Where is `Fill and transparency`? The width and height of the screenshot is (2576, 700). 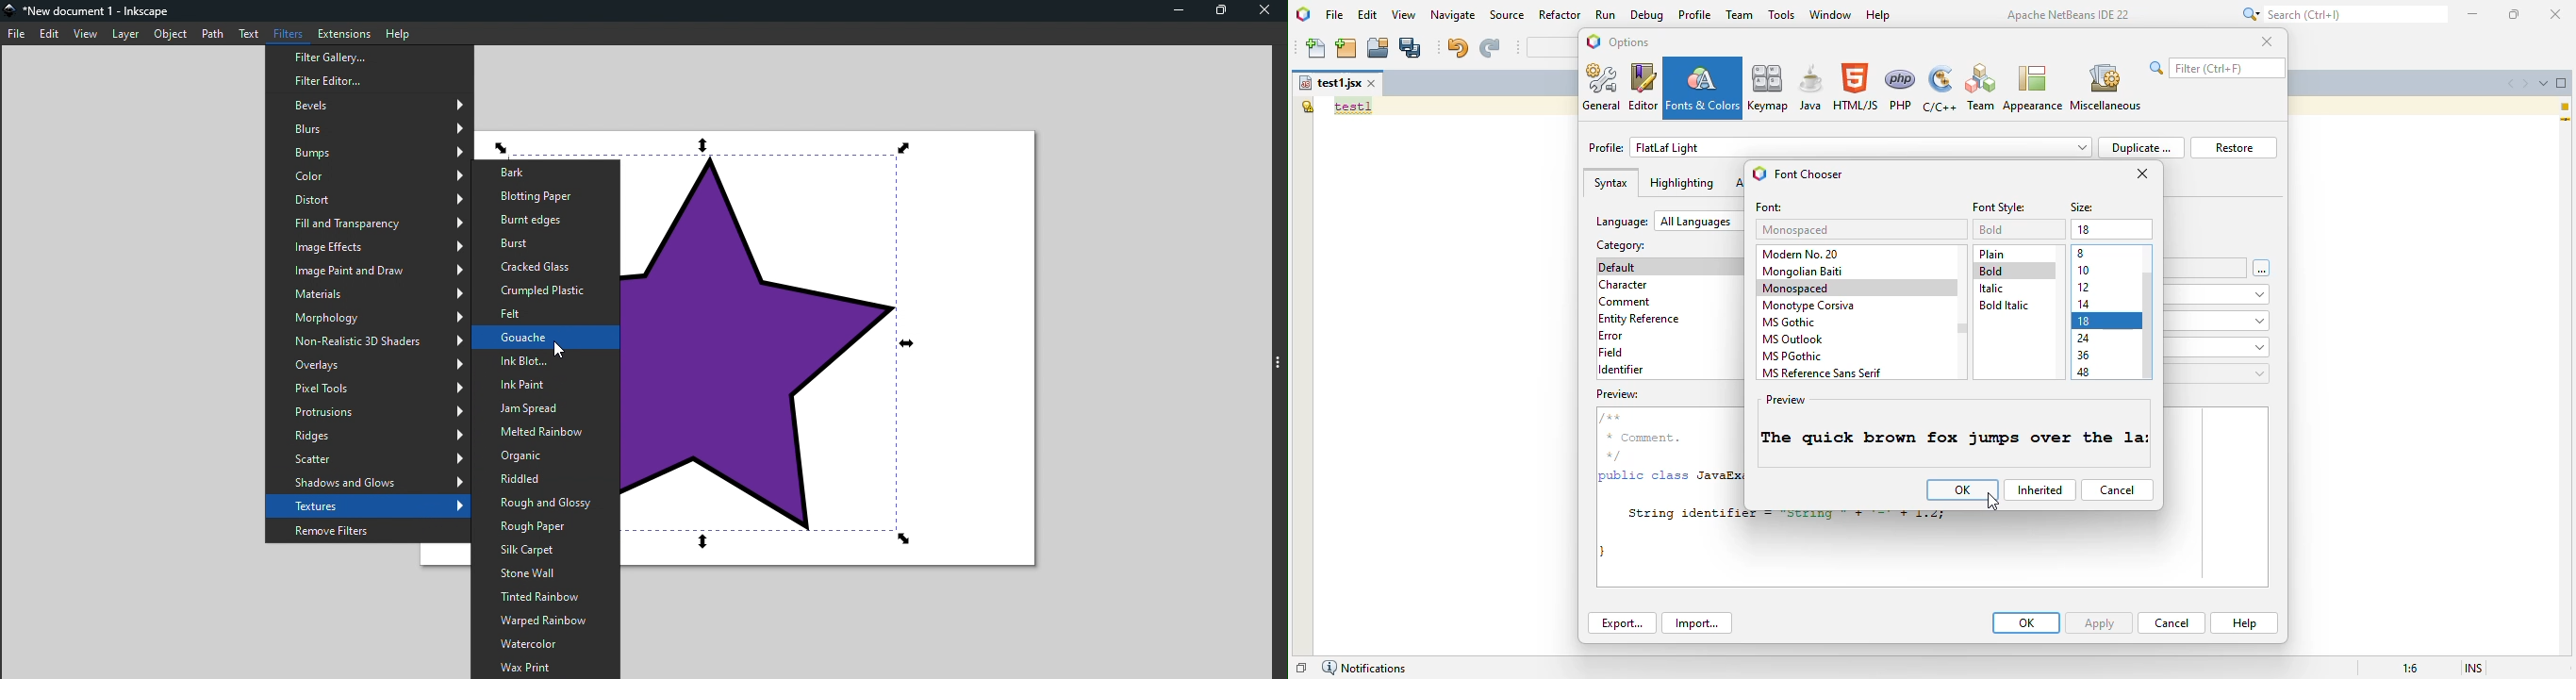 Fill and transparency is located at coordinates (366, 222).